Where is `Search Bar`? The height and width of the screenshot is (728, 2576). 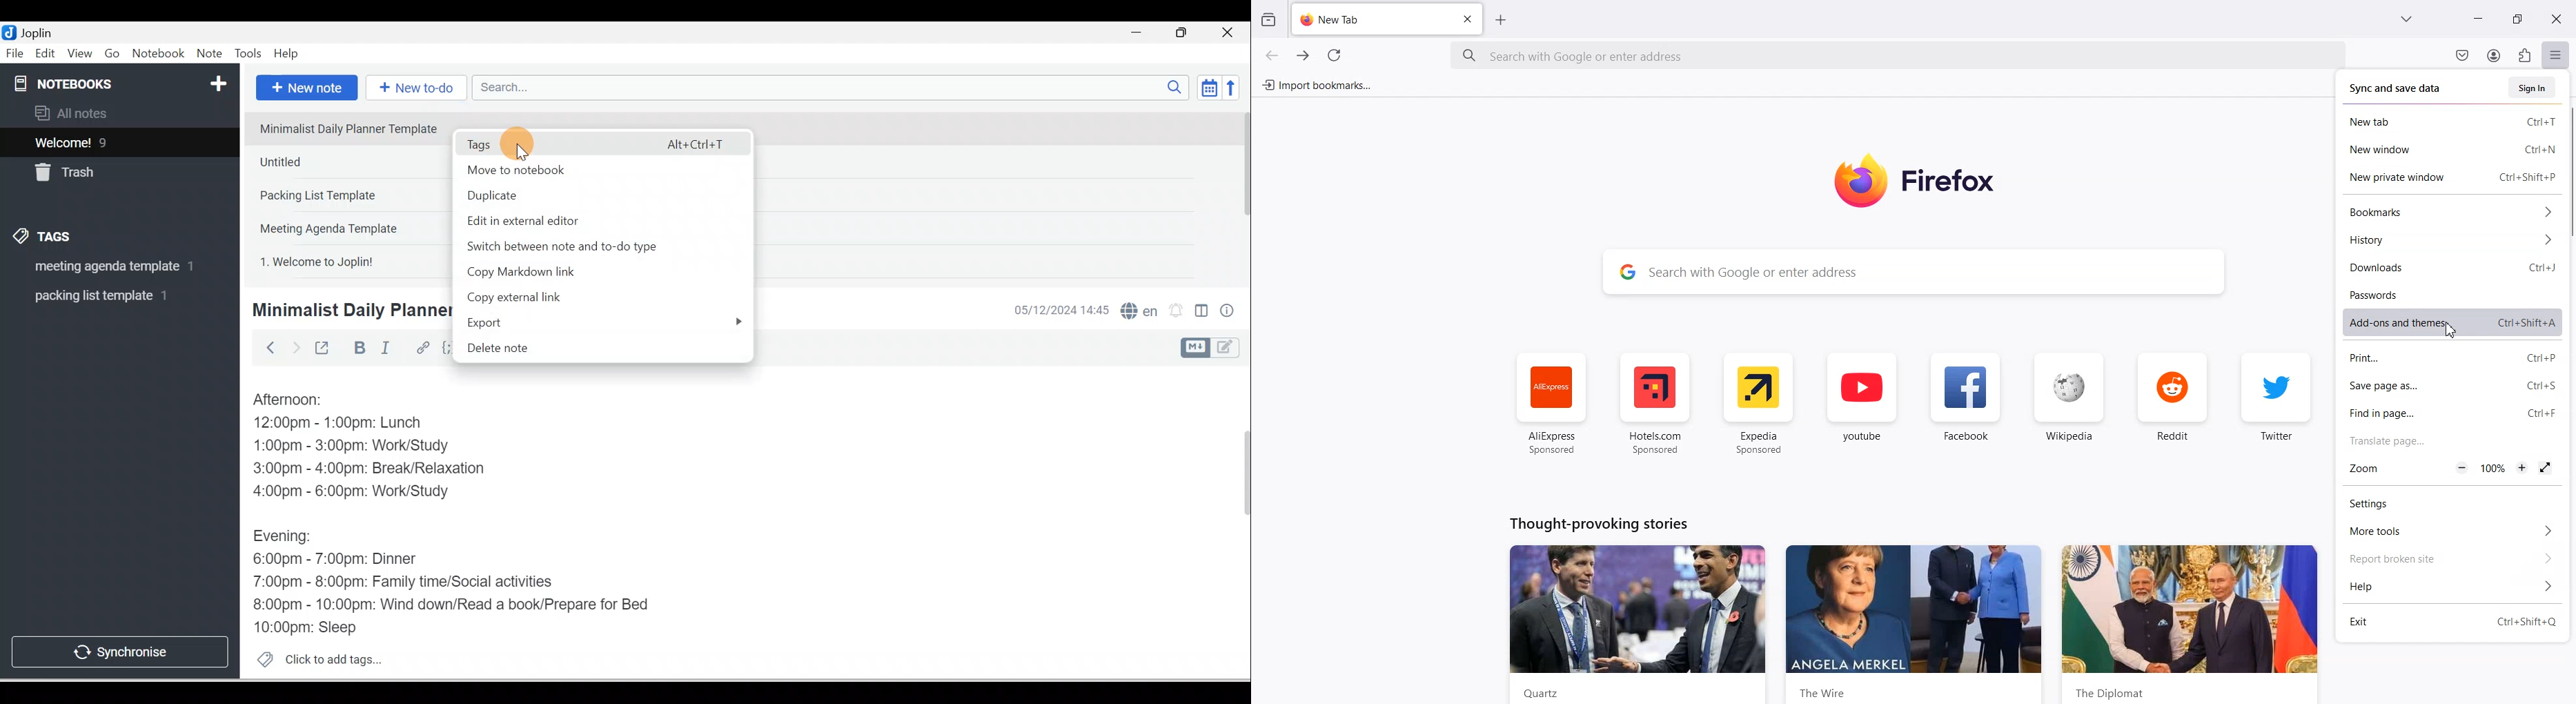 Search Bar is located at coordinates (1897, 58).